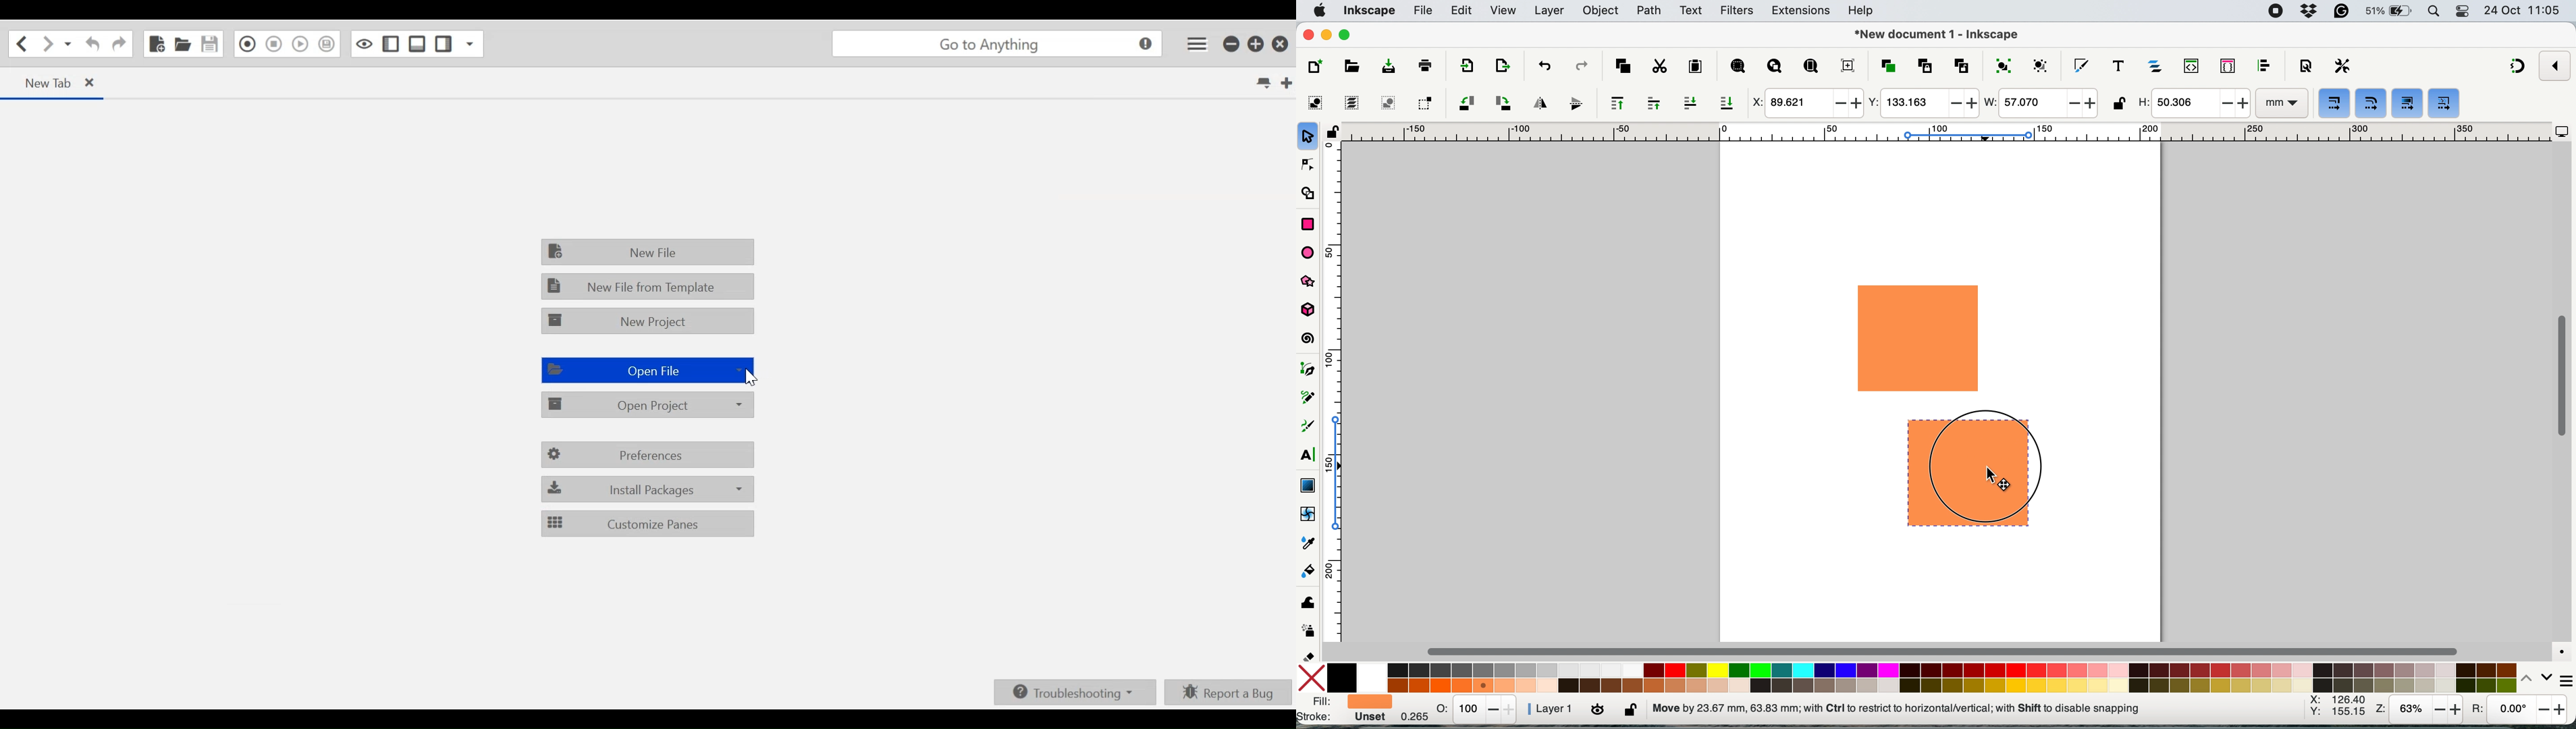  I want to click on snapping, so click(2519, 67).